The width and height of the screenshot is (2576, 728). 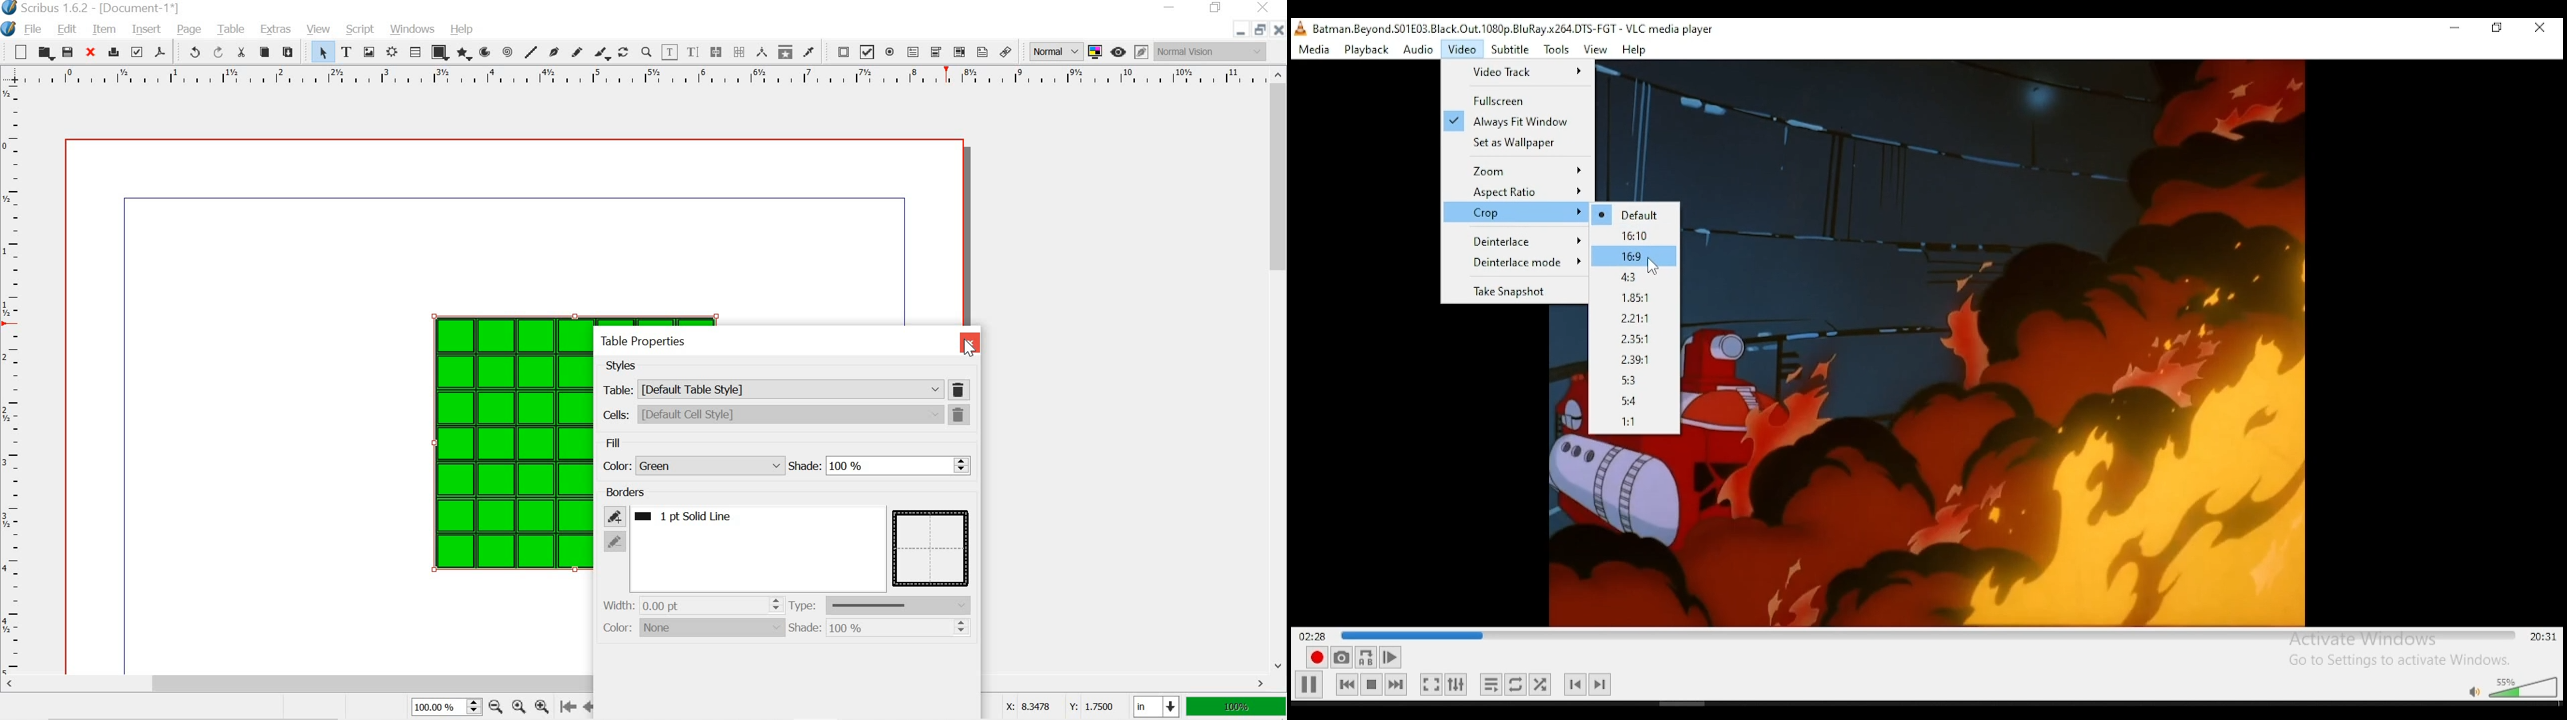 I want to click on ruler, so click(x=13, y=377).